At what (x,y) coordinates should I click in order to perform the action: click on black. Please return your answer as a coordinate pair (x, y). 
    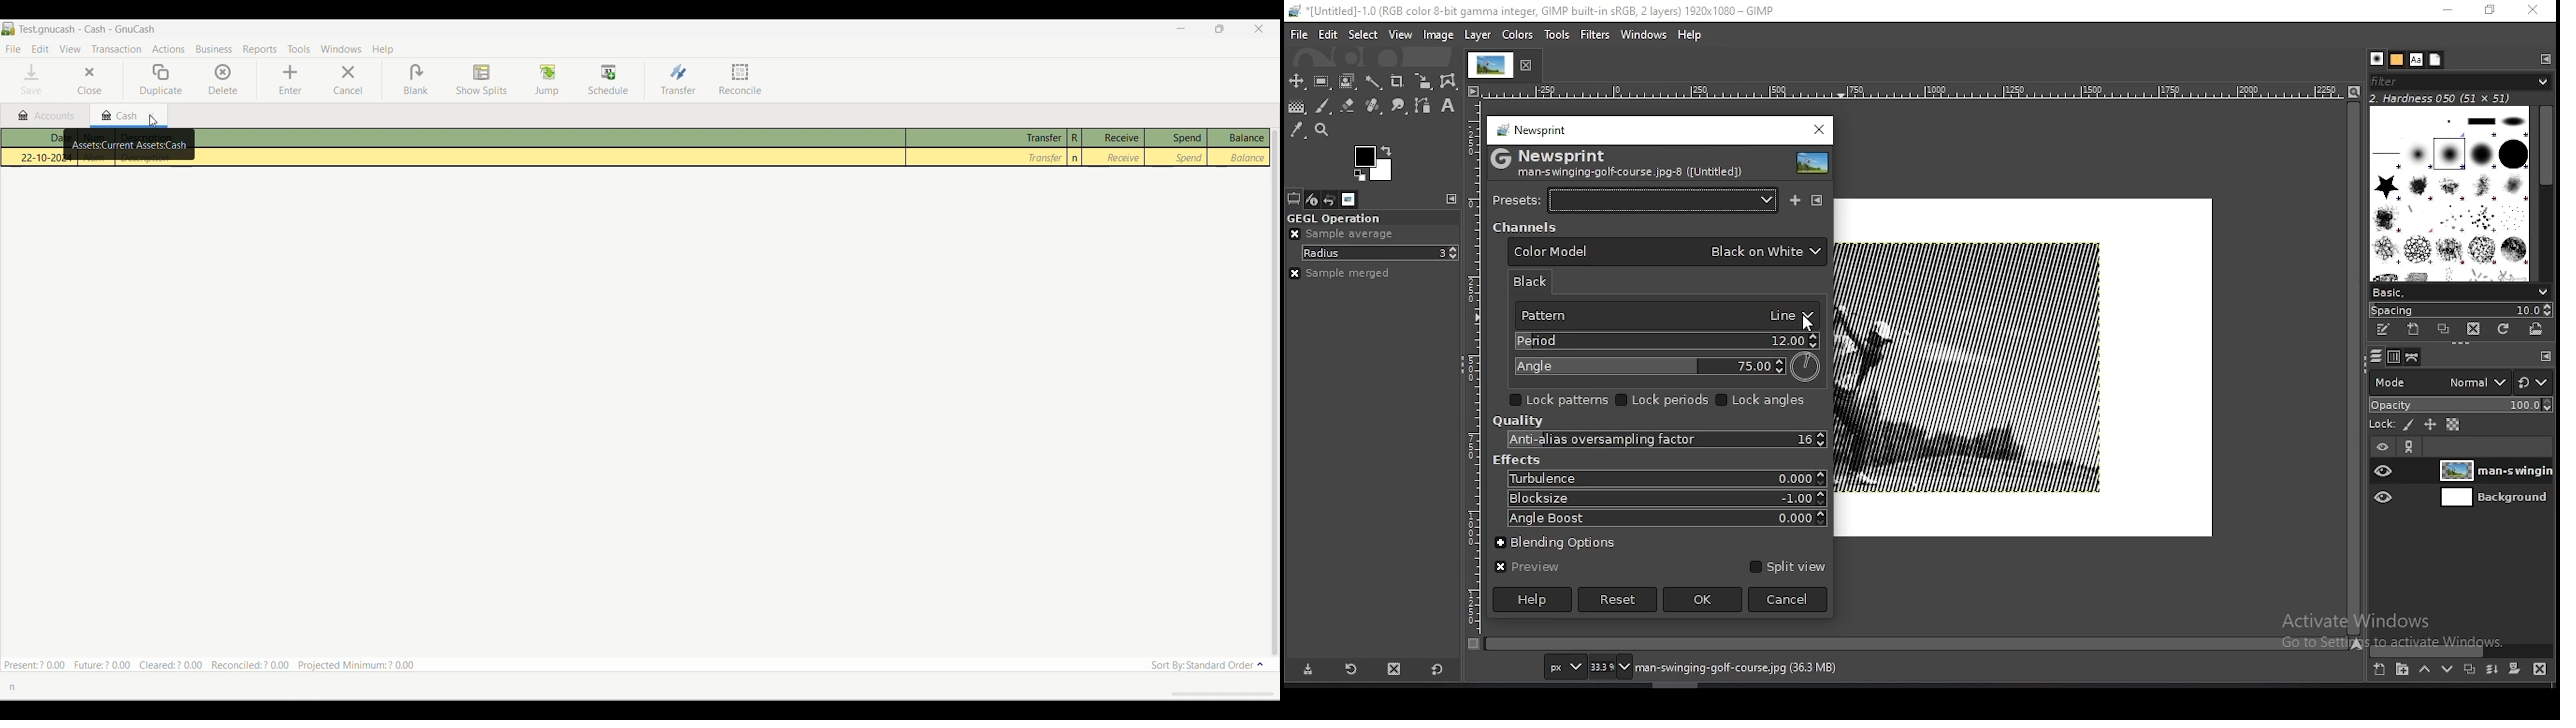
    Looking at the image, I should click on (1538, 281).